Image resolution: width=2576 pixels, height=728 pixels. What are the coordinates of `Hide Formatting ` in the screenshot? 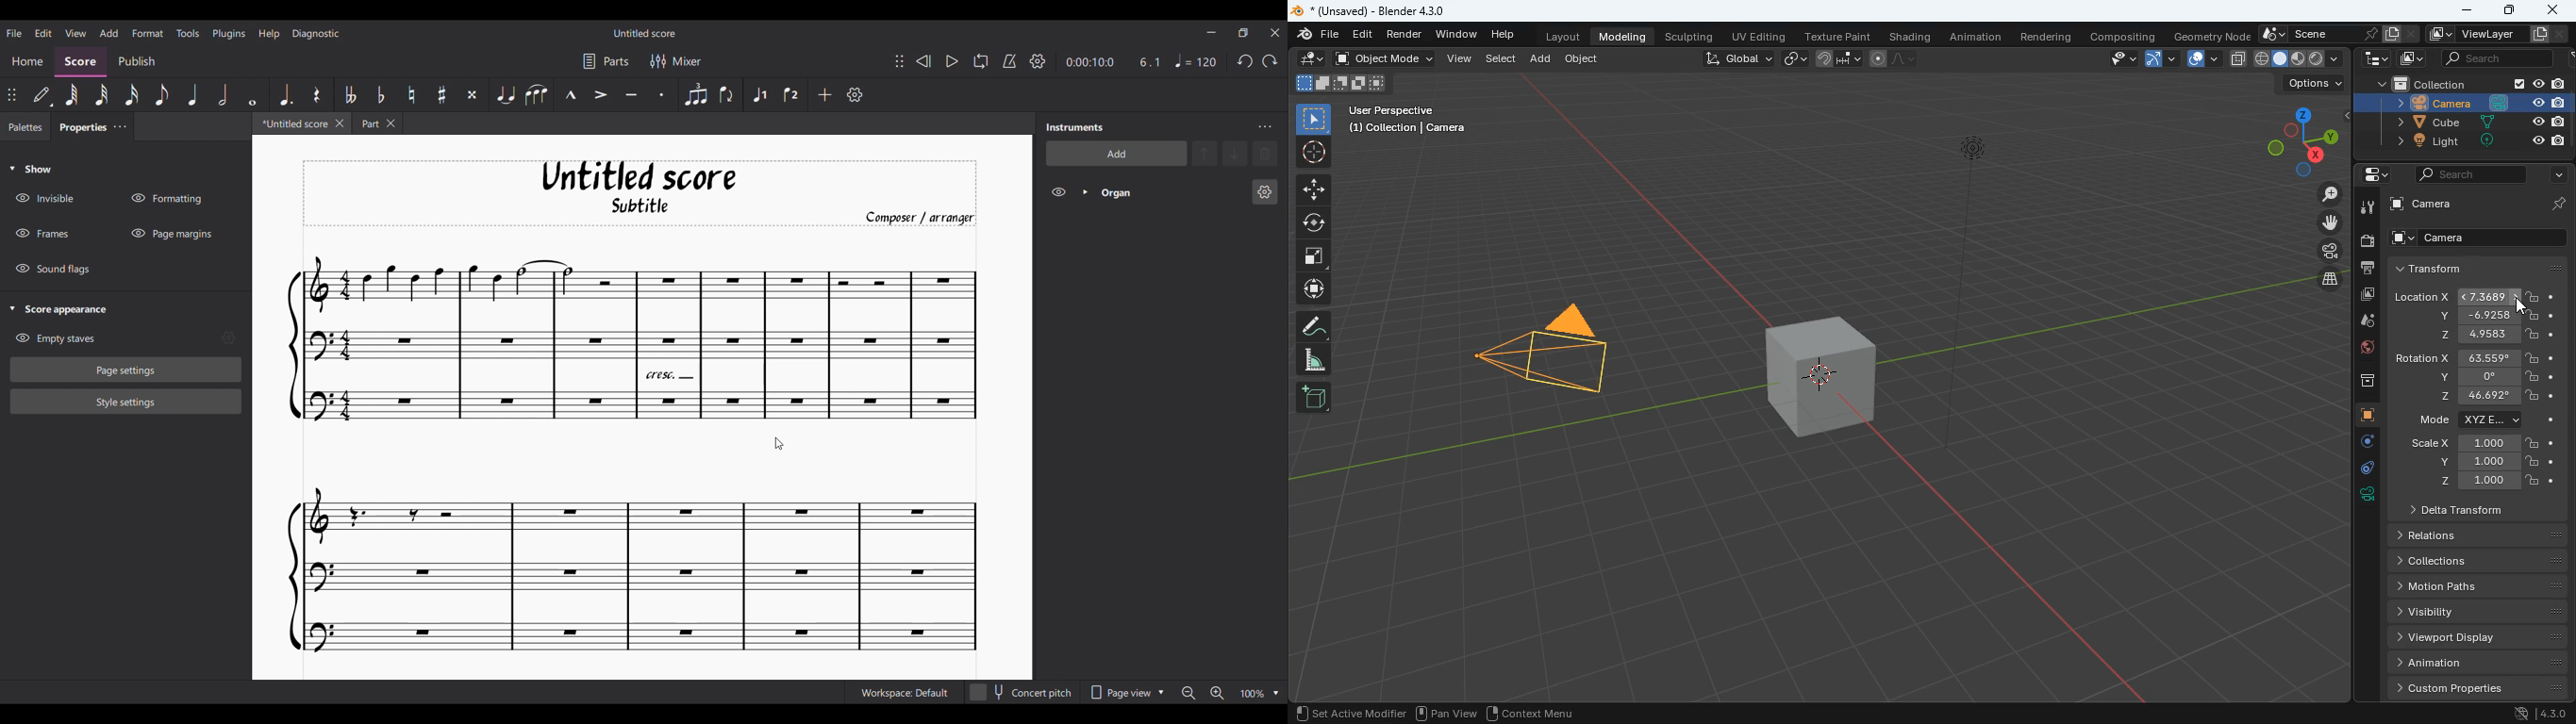 It's located at (166, 198).